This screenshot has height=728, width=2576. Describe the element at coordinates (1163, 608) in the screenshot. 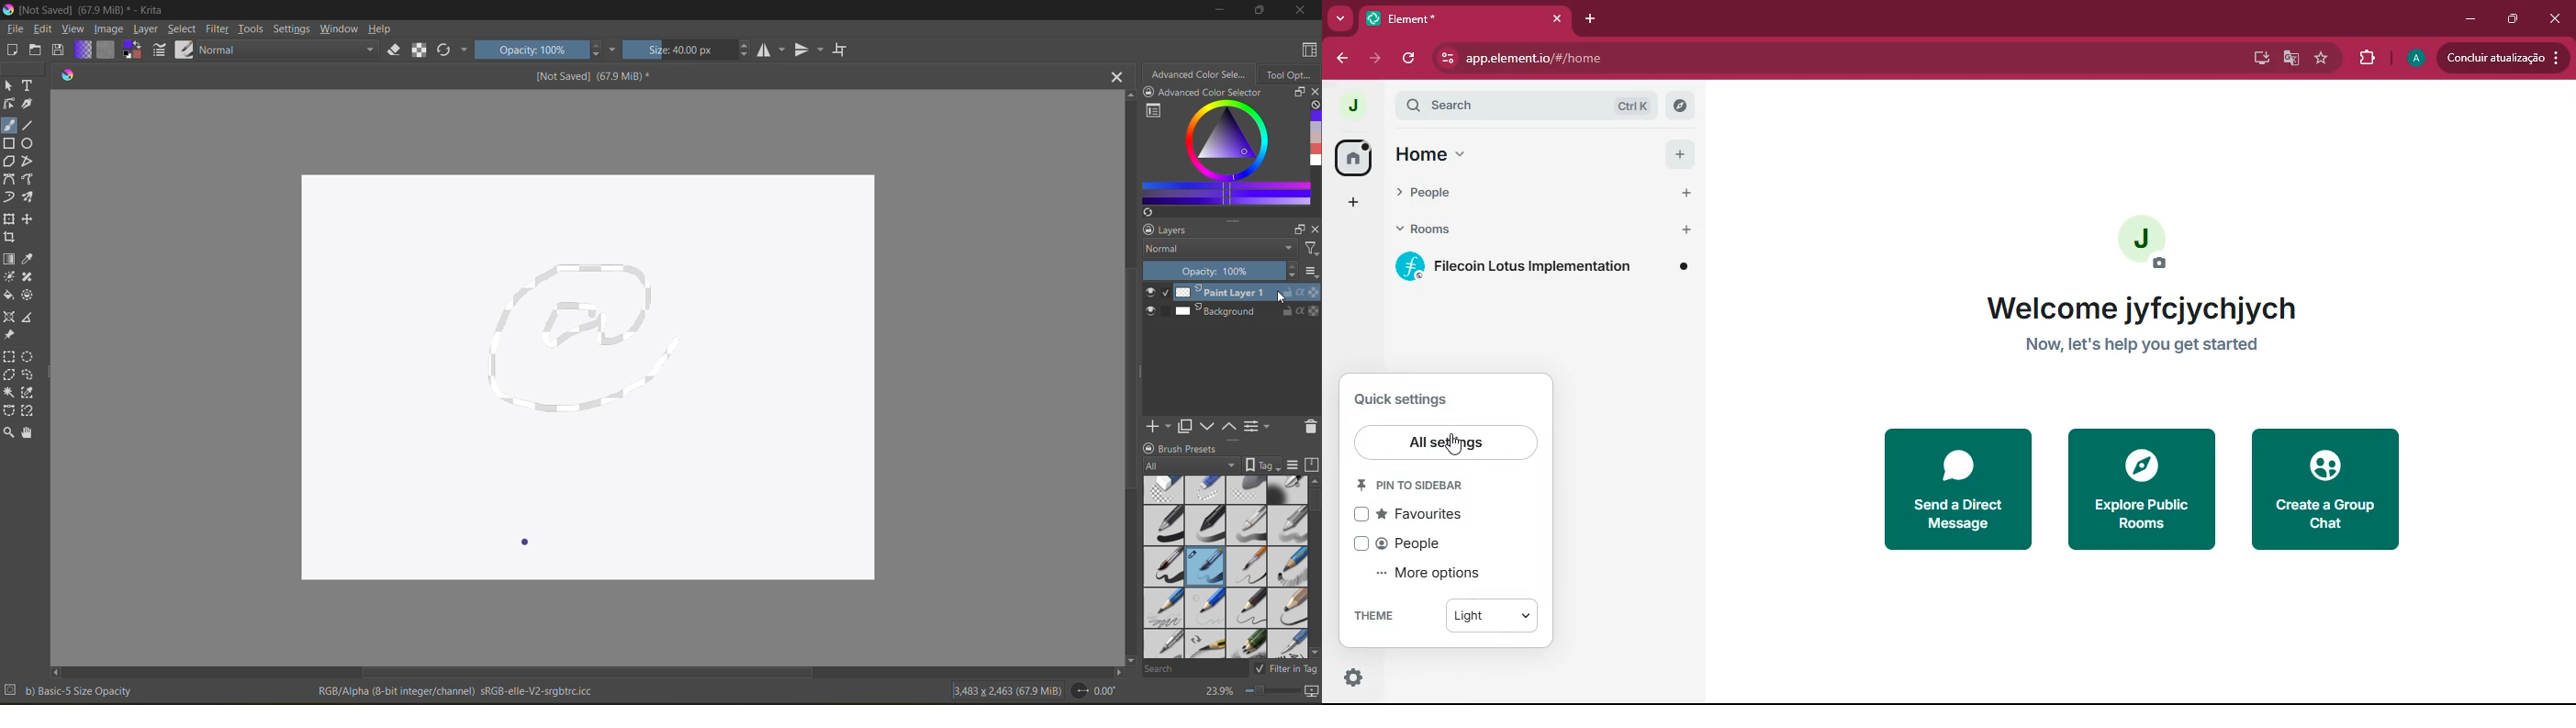

I see `pencil` at that location.